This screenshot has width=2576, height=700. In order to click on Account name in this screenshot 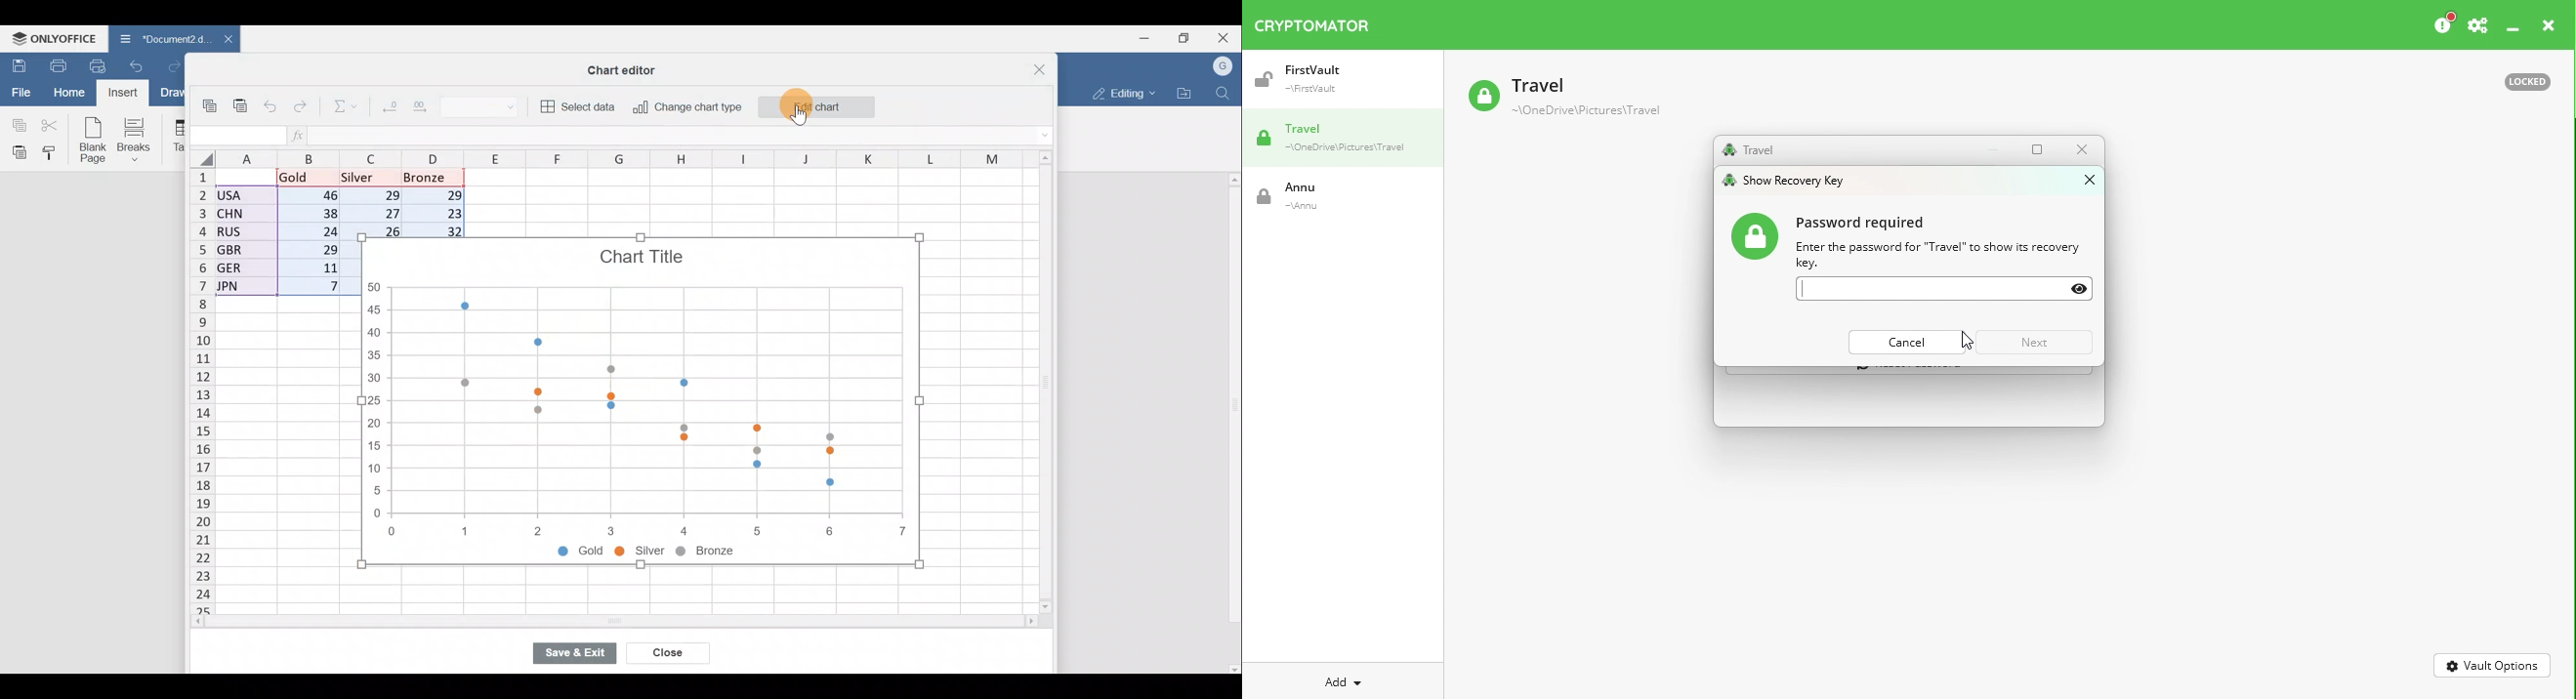, I will do `click(1225, 65)`.